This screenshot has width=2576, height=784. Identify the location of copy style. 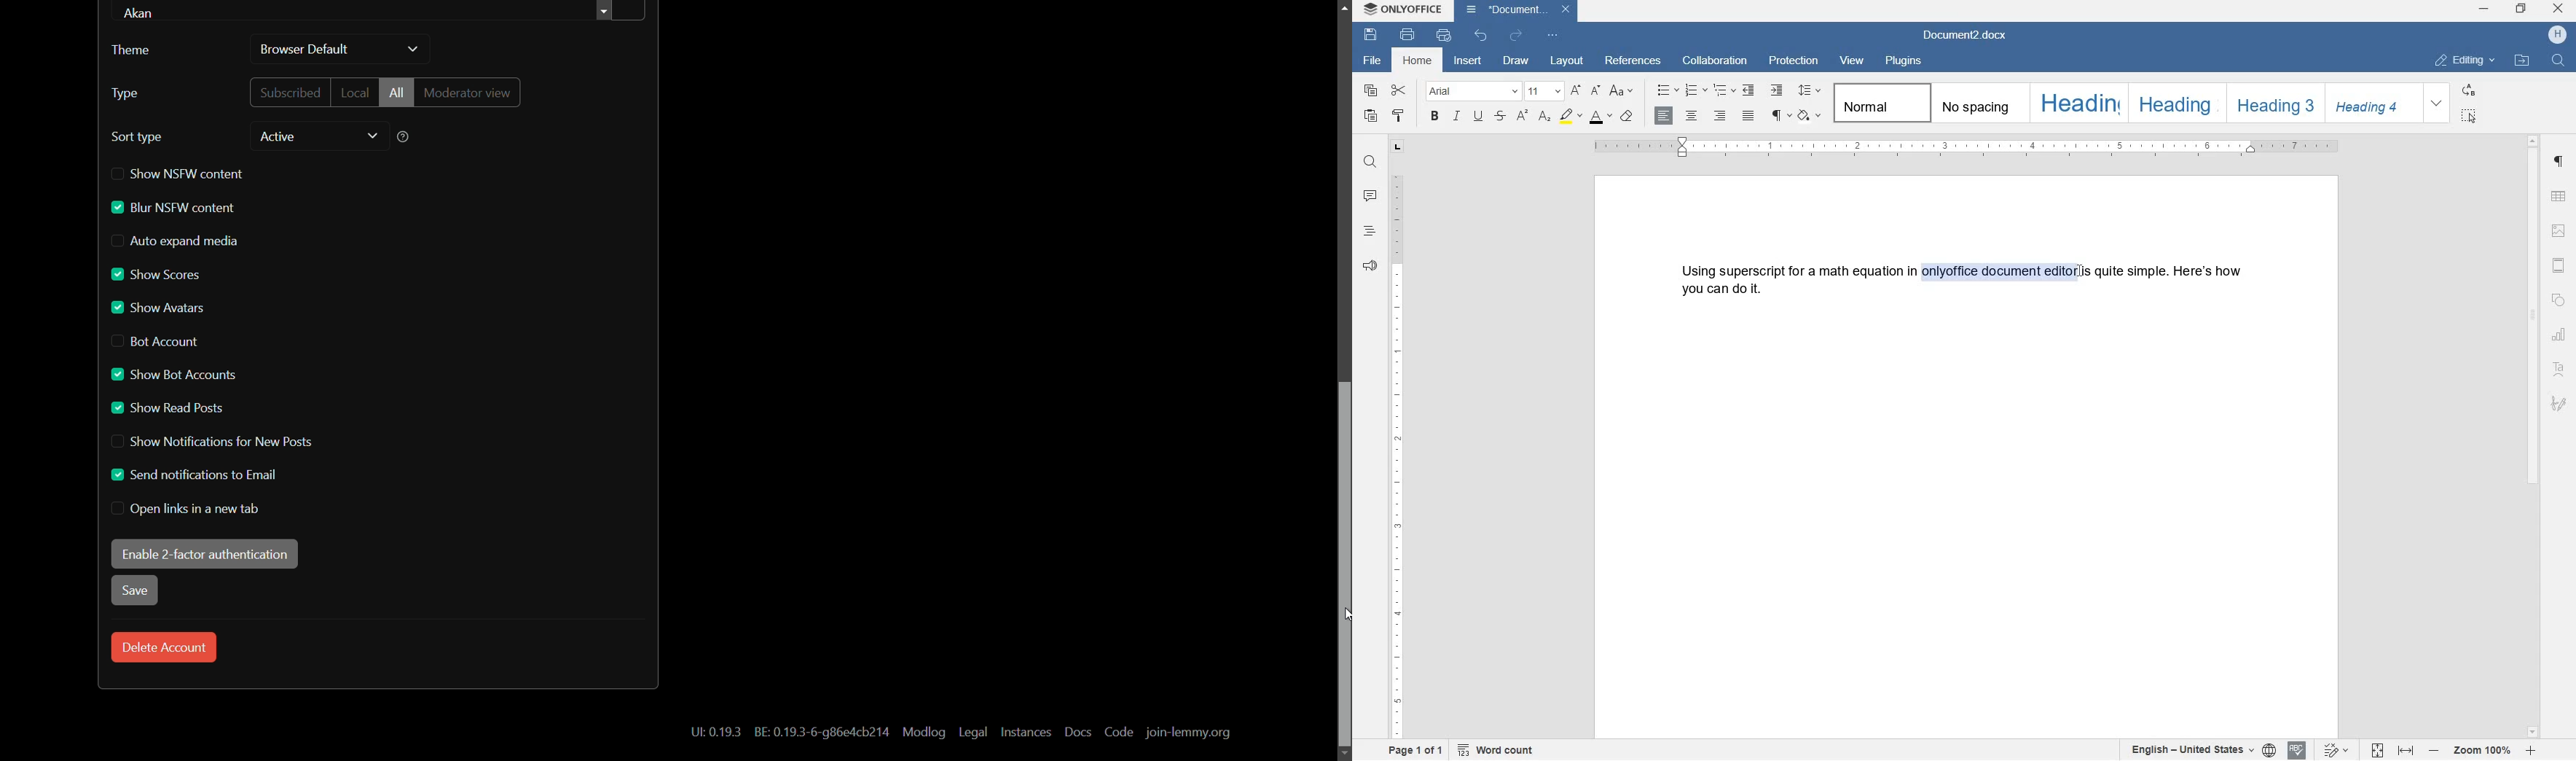
(1398, 117).